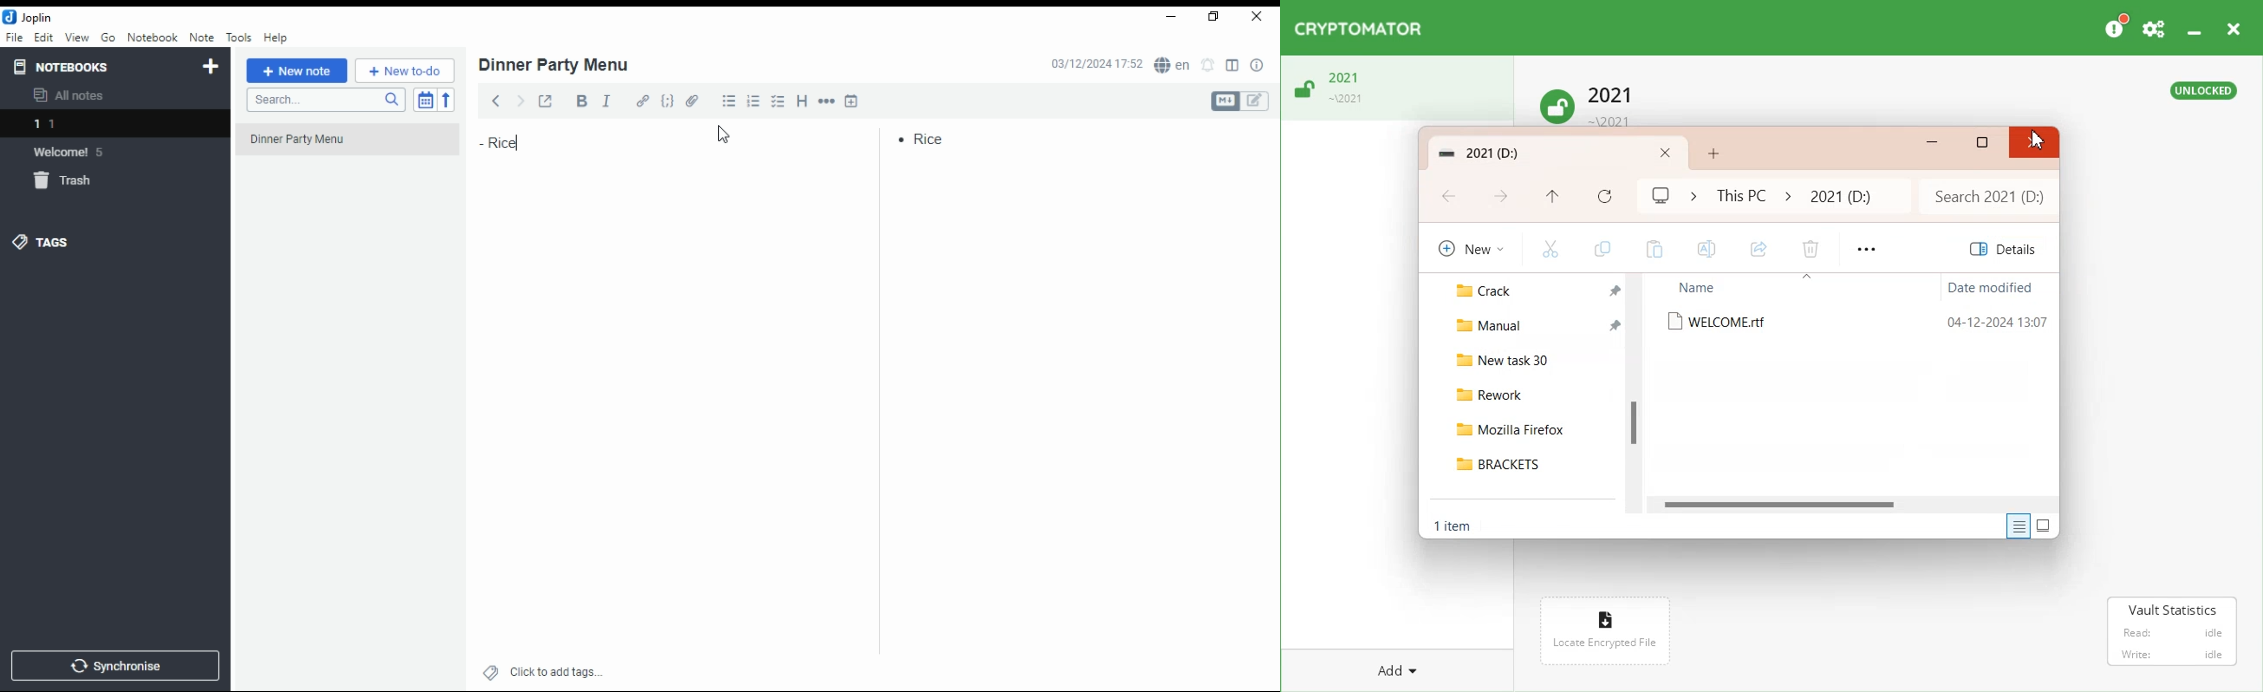 This screenshot has width=2268, height=700. I want to click on attach file, so click(695, 100).